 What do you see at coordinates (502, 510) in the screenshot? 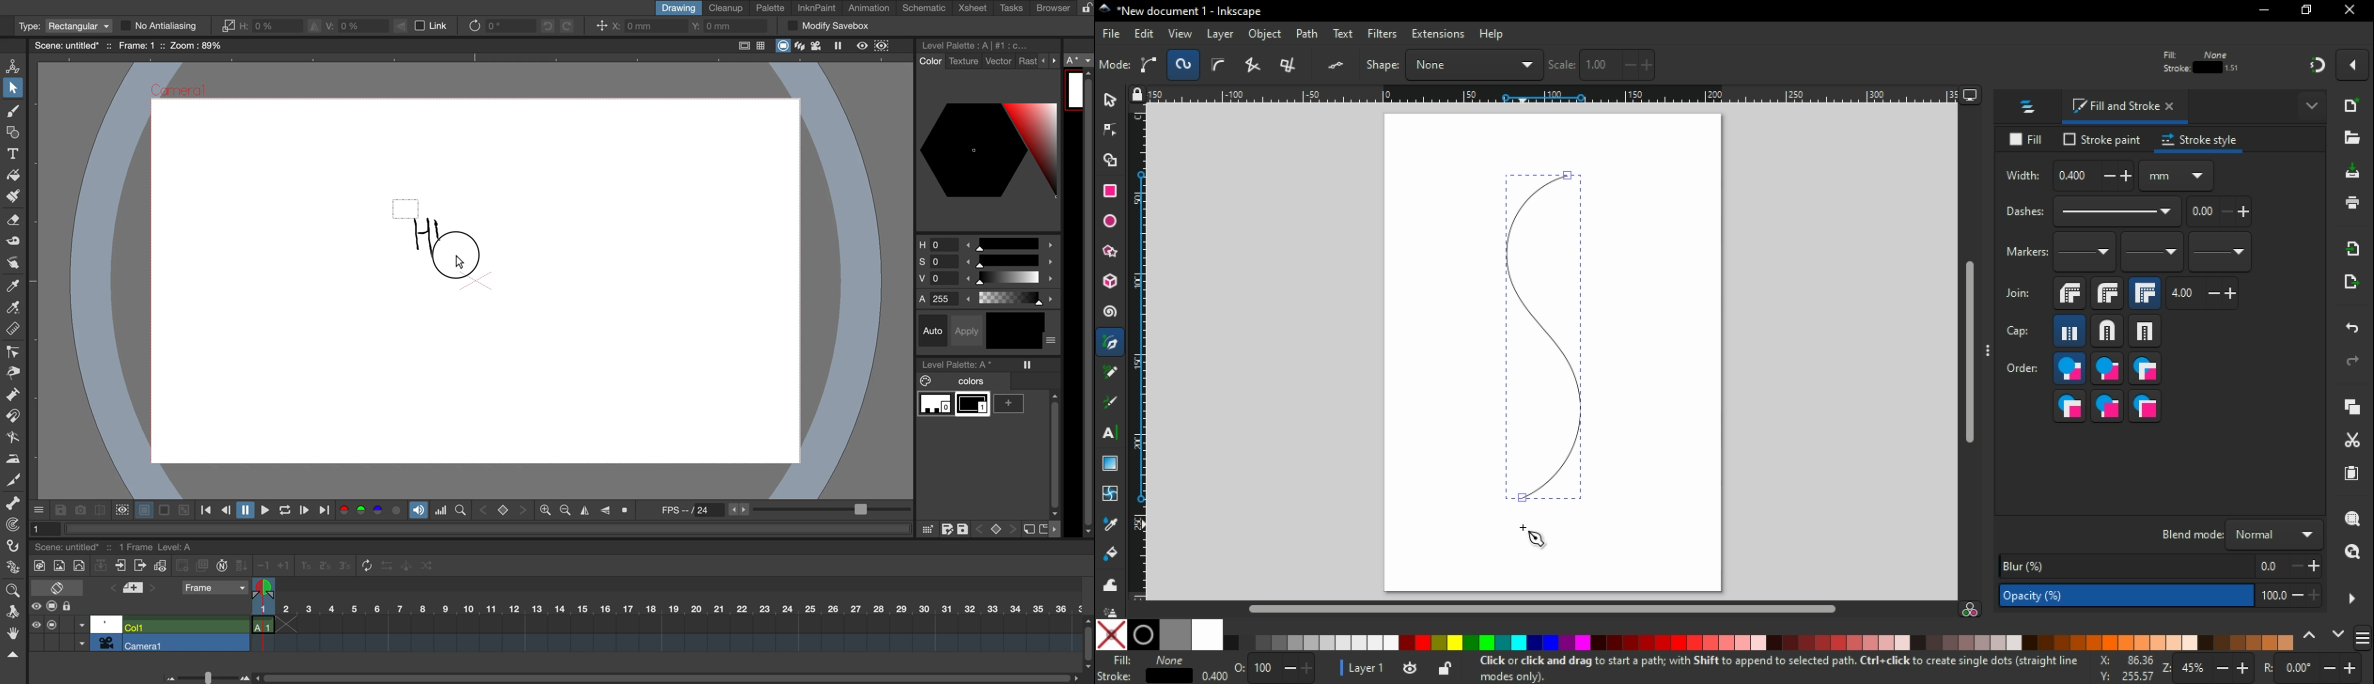
I see `switch between keys` at bounding box center [502, 510].